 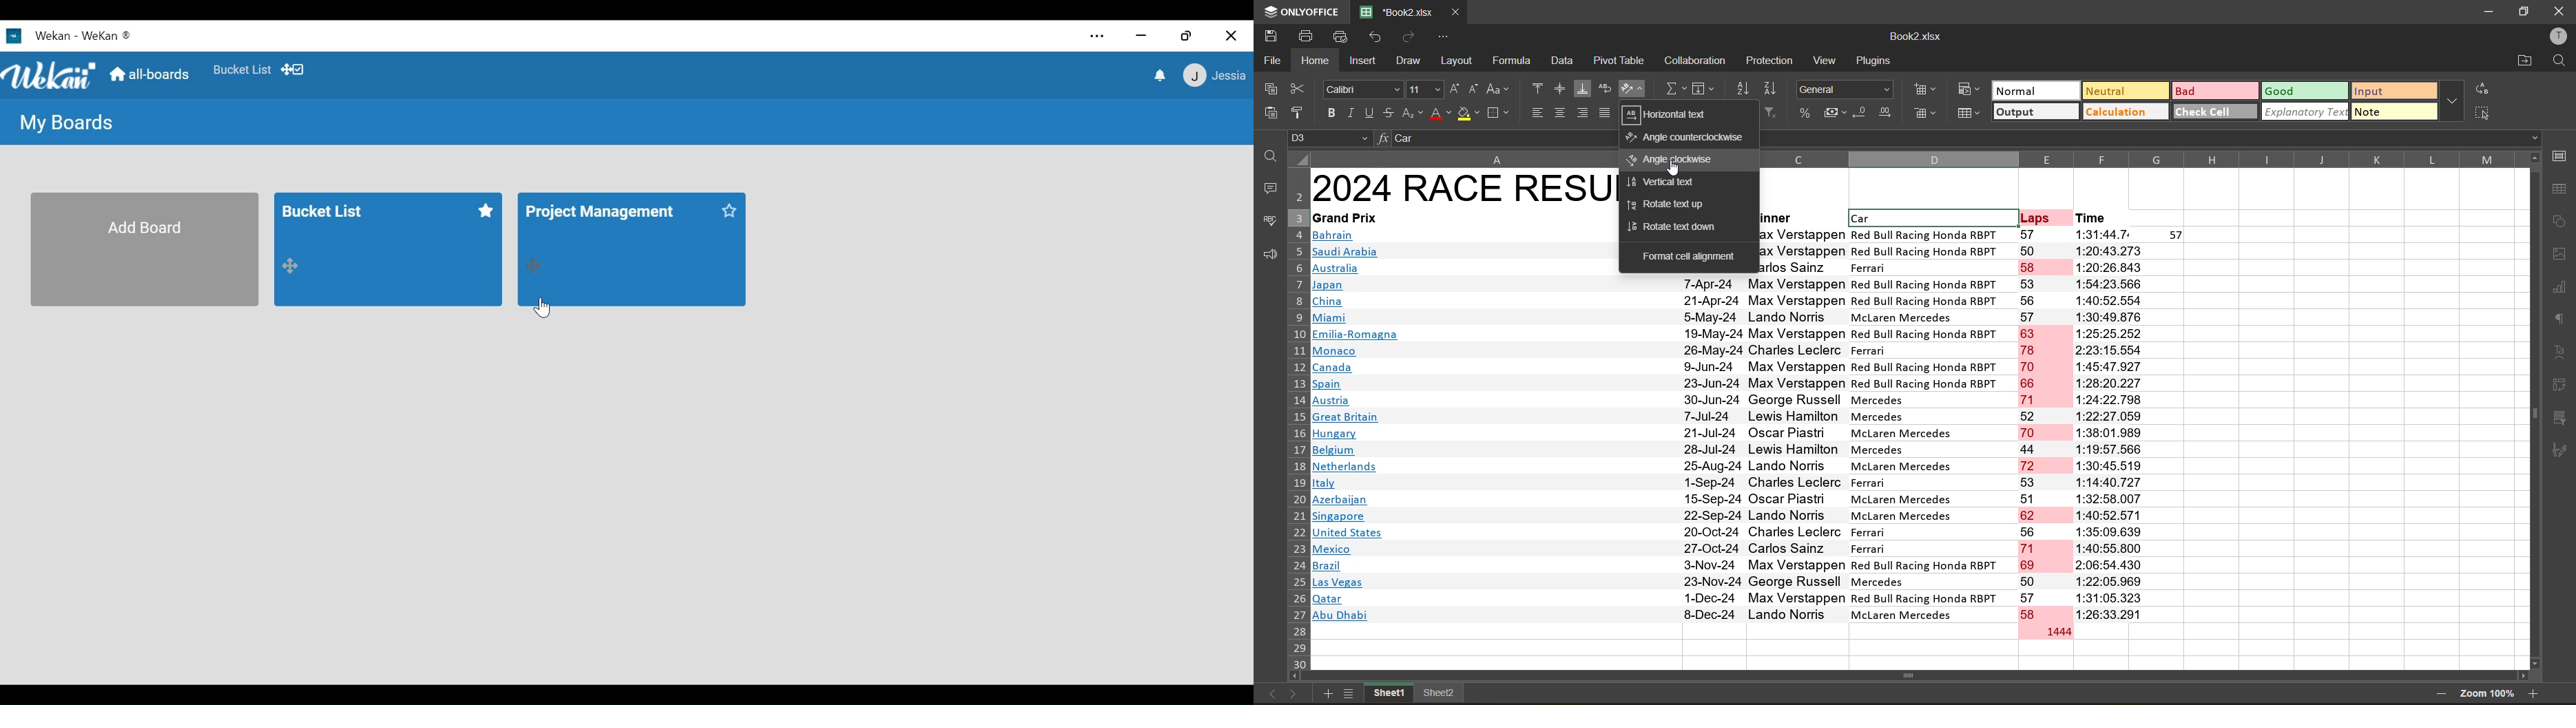 What do you see at coordinates (2560, 254) in the screenshot?
I see `images` at bounding box center [2560, 254].